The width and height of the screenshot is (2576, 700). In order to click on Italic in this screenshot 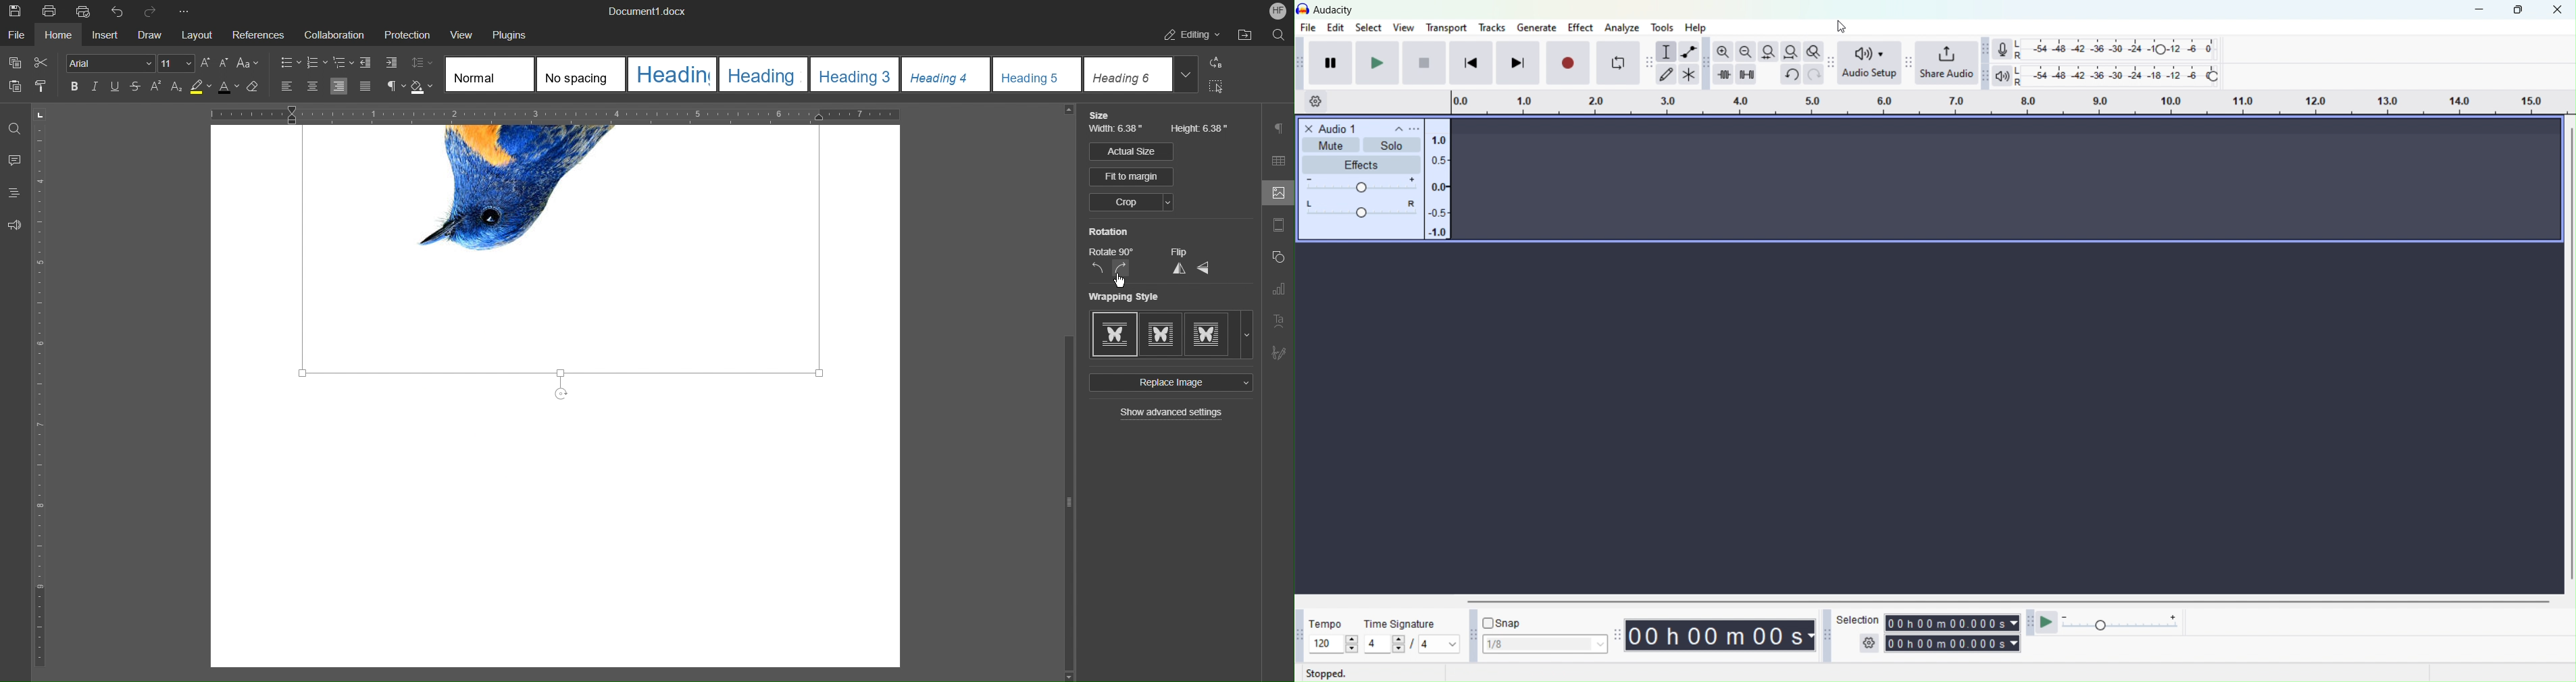, I will do `click(95, 87)`.